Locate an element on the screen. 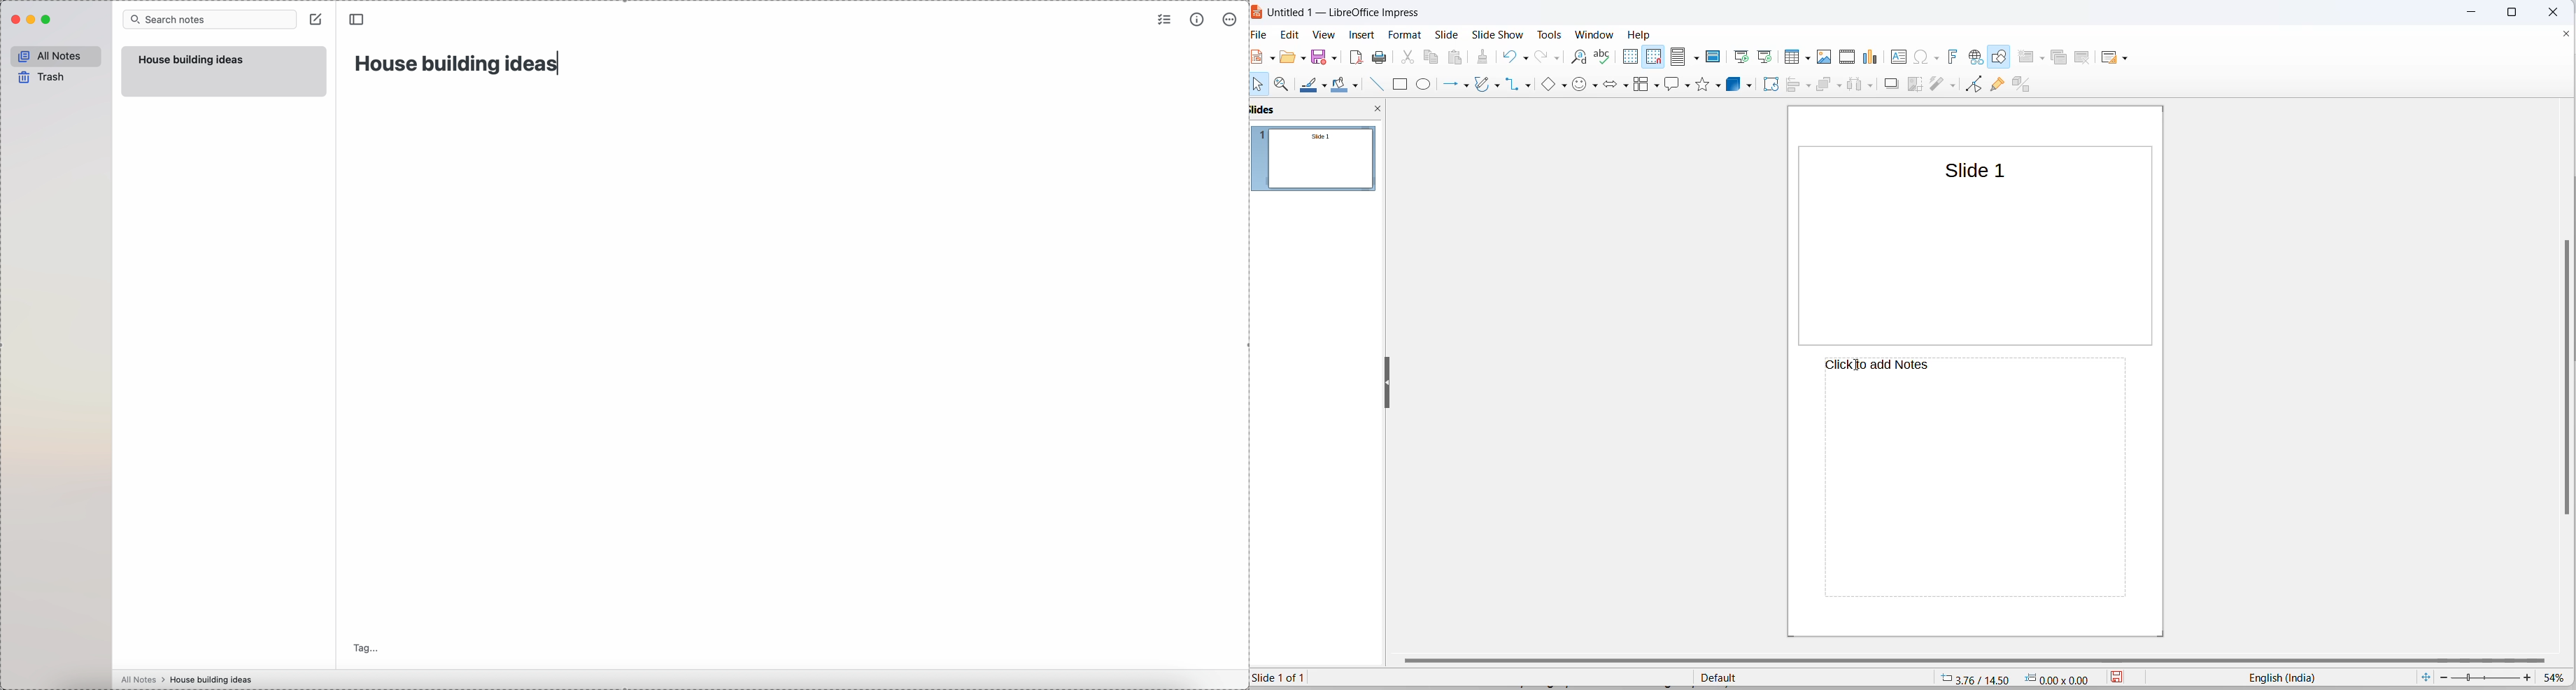 This screenshot has width=2576, height=700. slide layout options is located at coordinates (2127, 57).